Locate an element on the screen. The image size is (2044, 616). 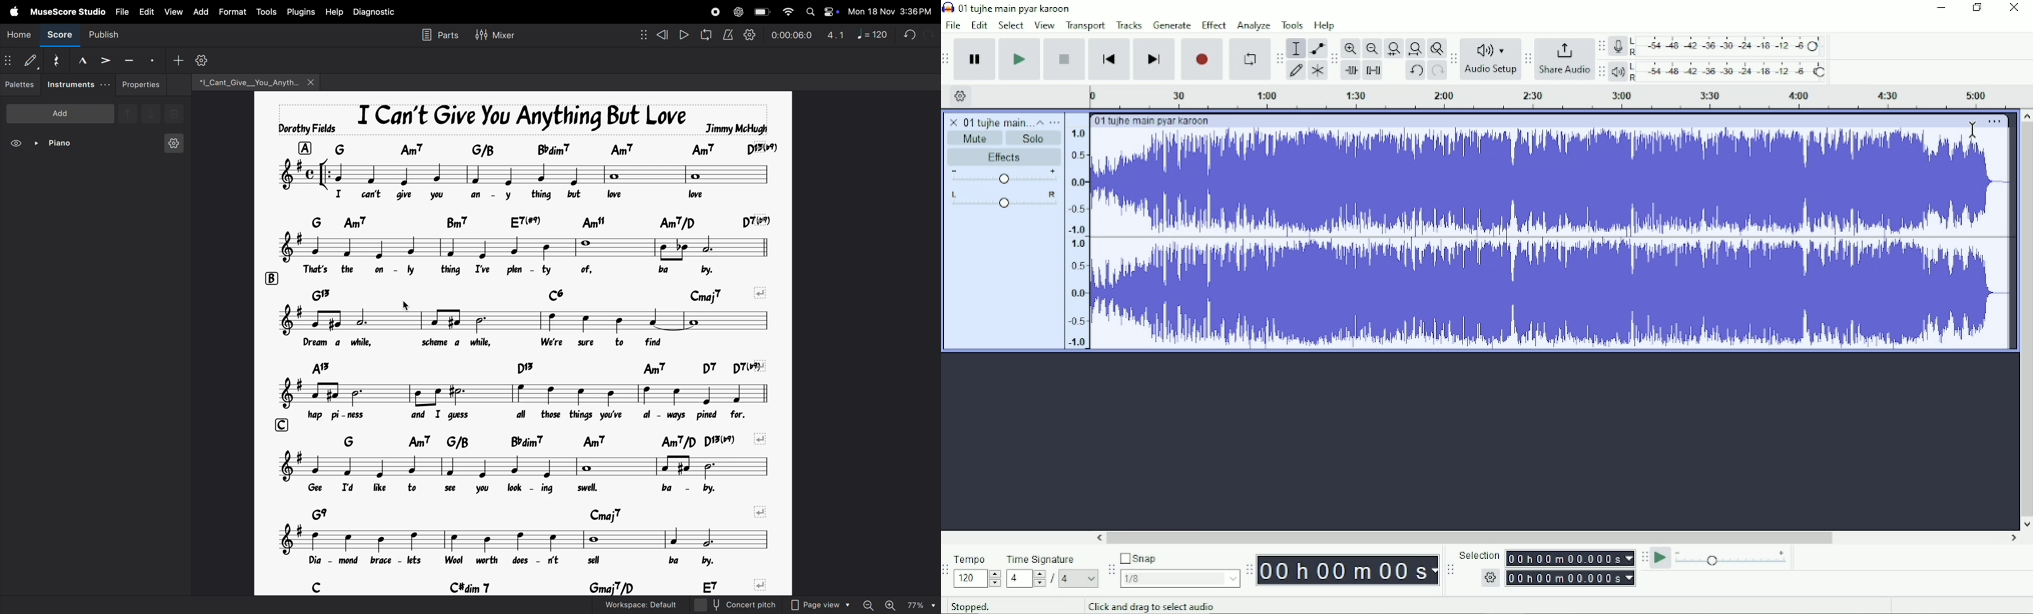
Timeline is located at coordinates (1556, 96).